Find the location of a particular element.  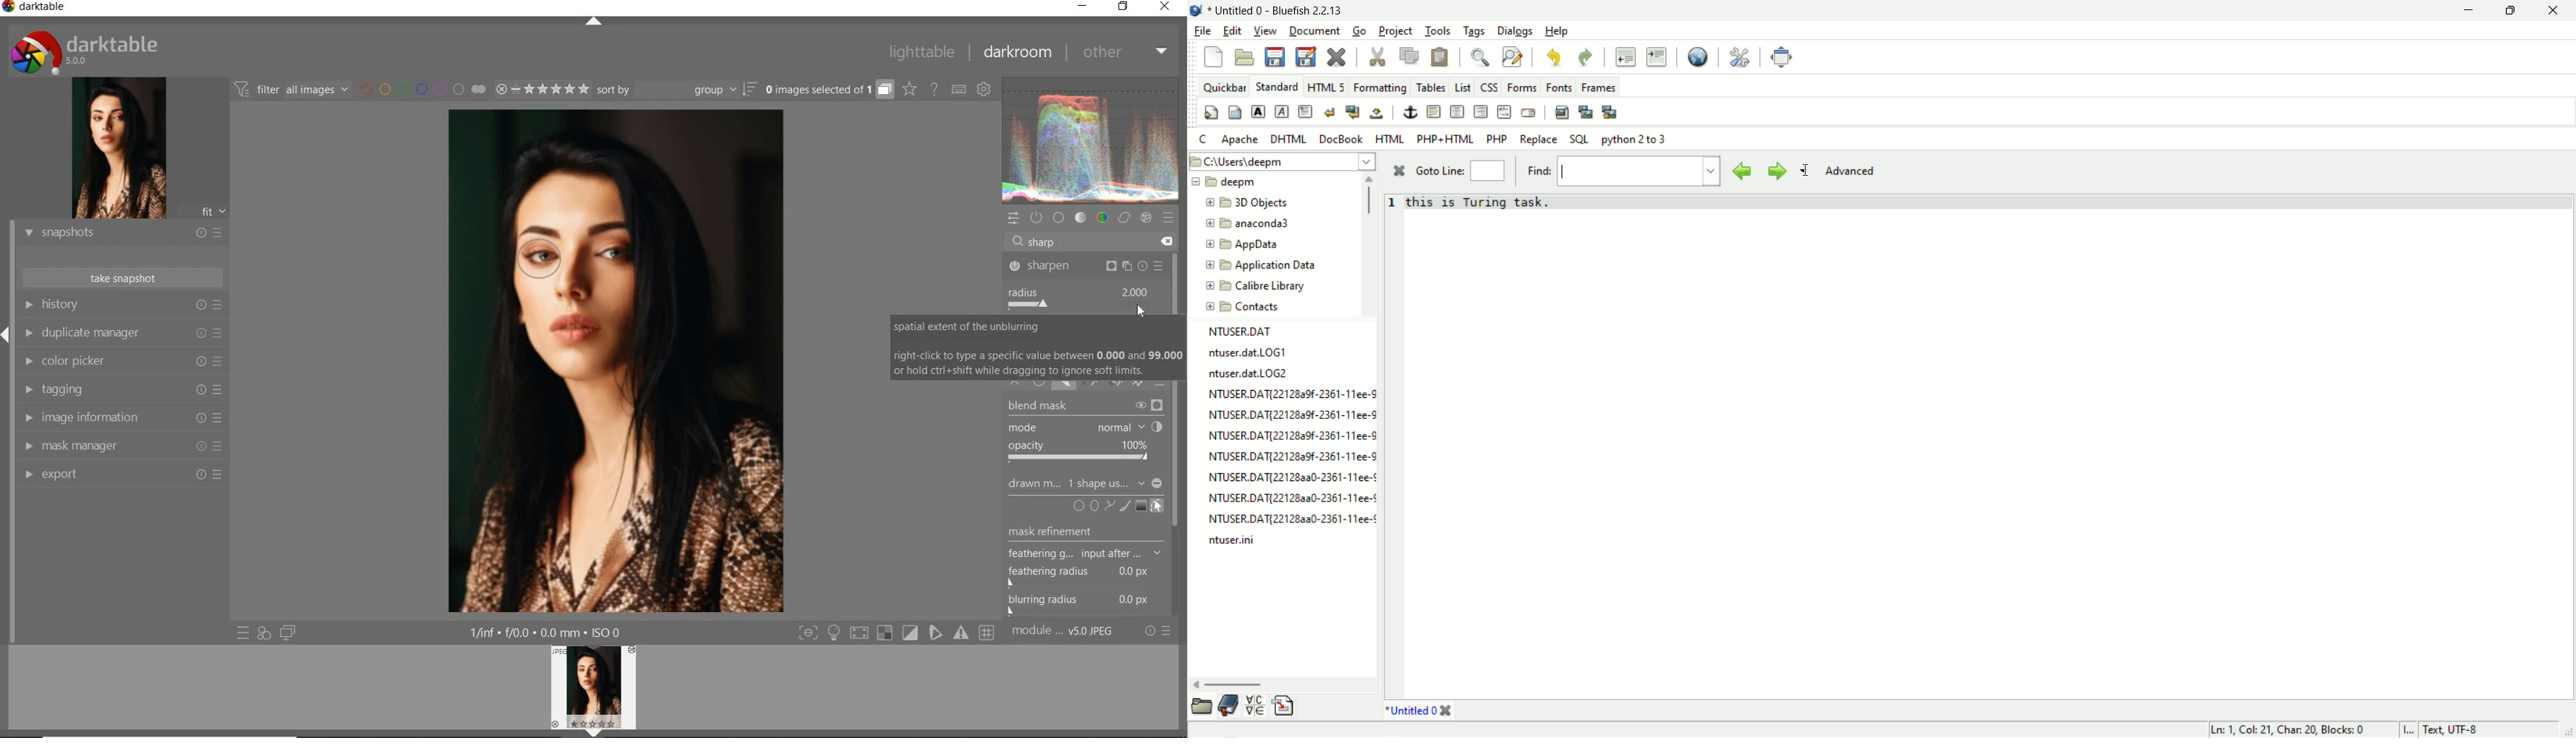

redo is located at coordinates (1583, 56).